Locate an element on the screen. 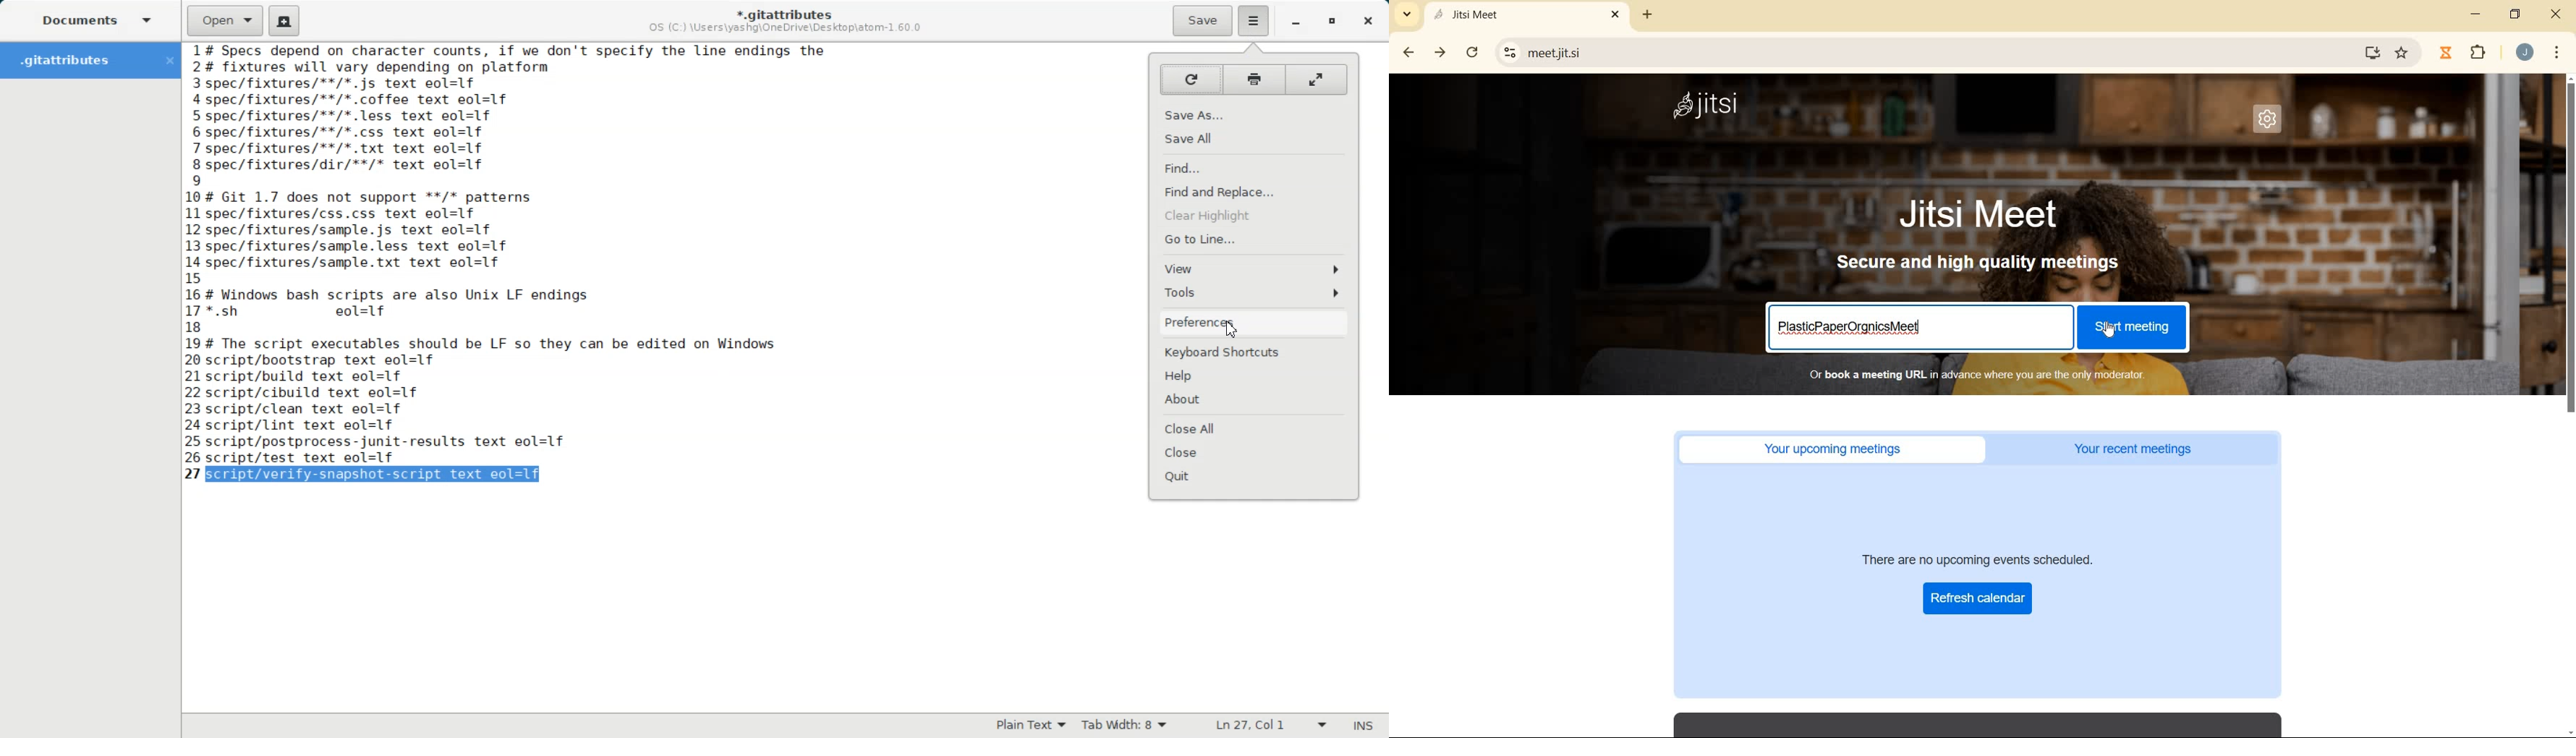  forward is located at coordinates (1441, 53).